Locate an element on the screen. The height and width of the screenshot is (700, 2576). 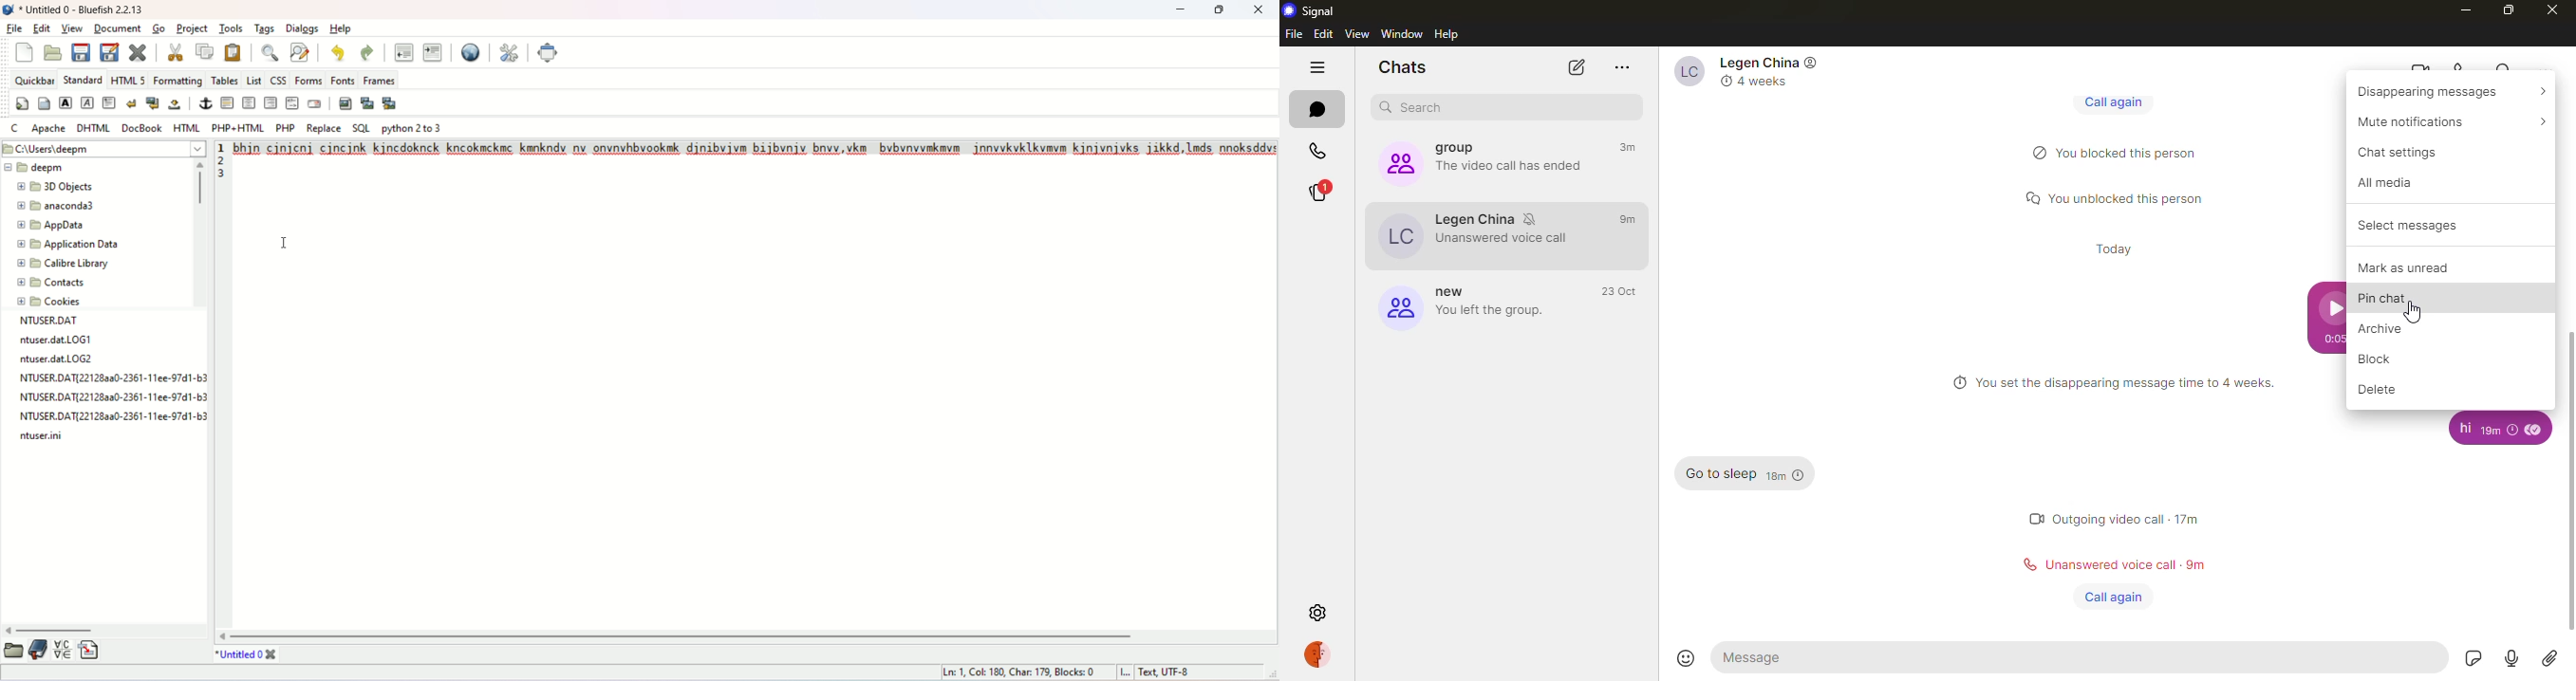
forms is located at coordinates (309, 79).